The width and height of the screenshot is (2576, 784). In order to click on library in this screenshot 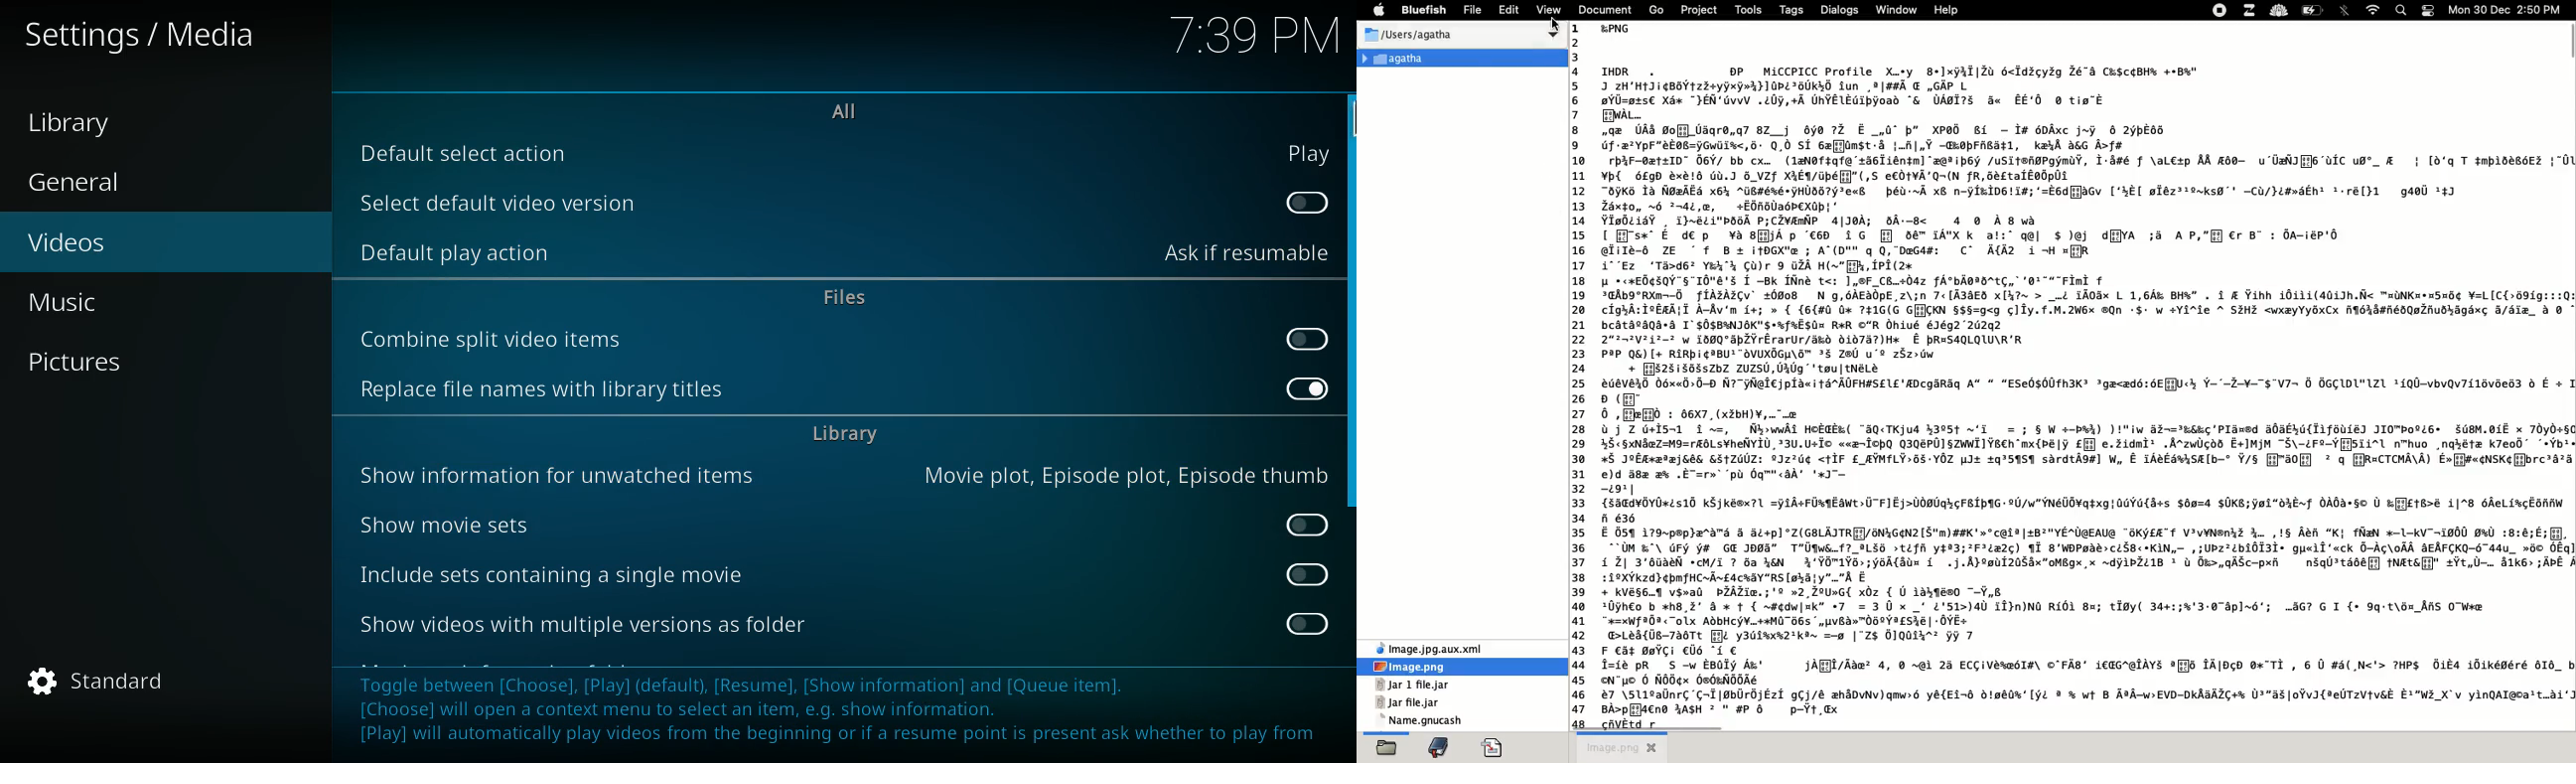, I will do `click(848, 437)`.